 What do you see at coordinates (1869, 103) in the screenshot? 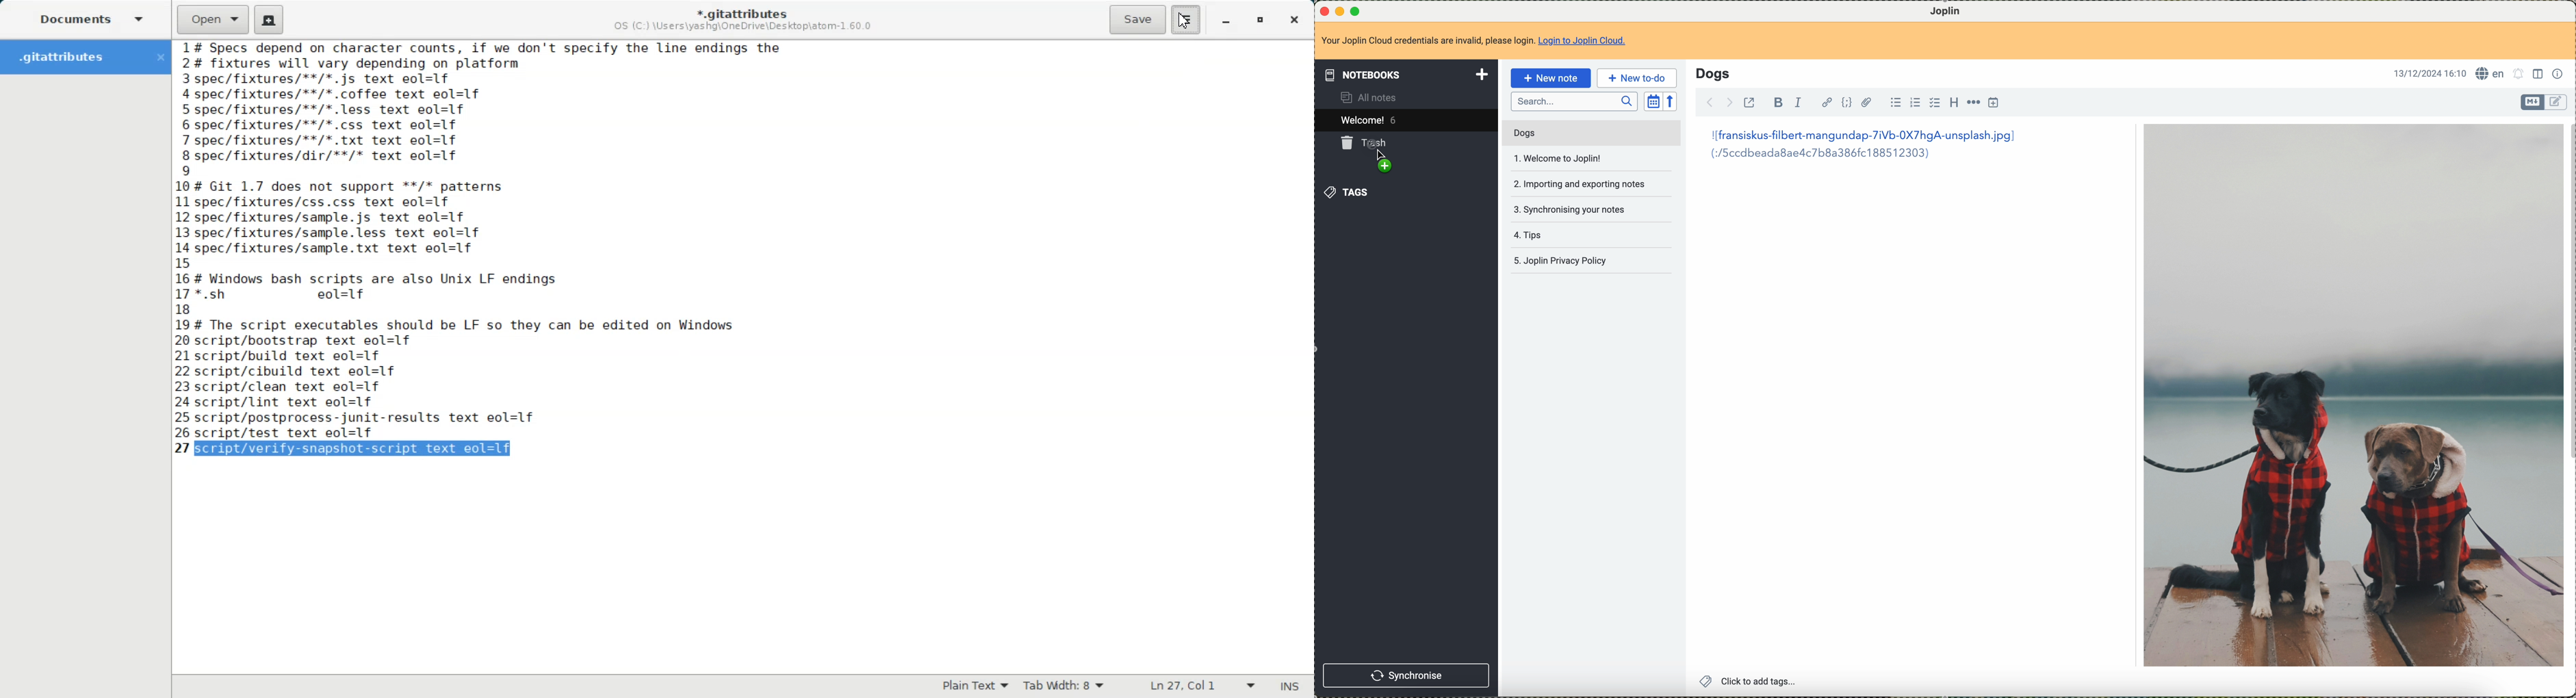
I see `attach file` at bounding box center [1869, 103].